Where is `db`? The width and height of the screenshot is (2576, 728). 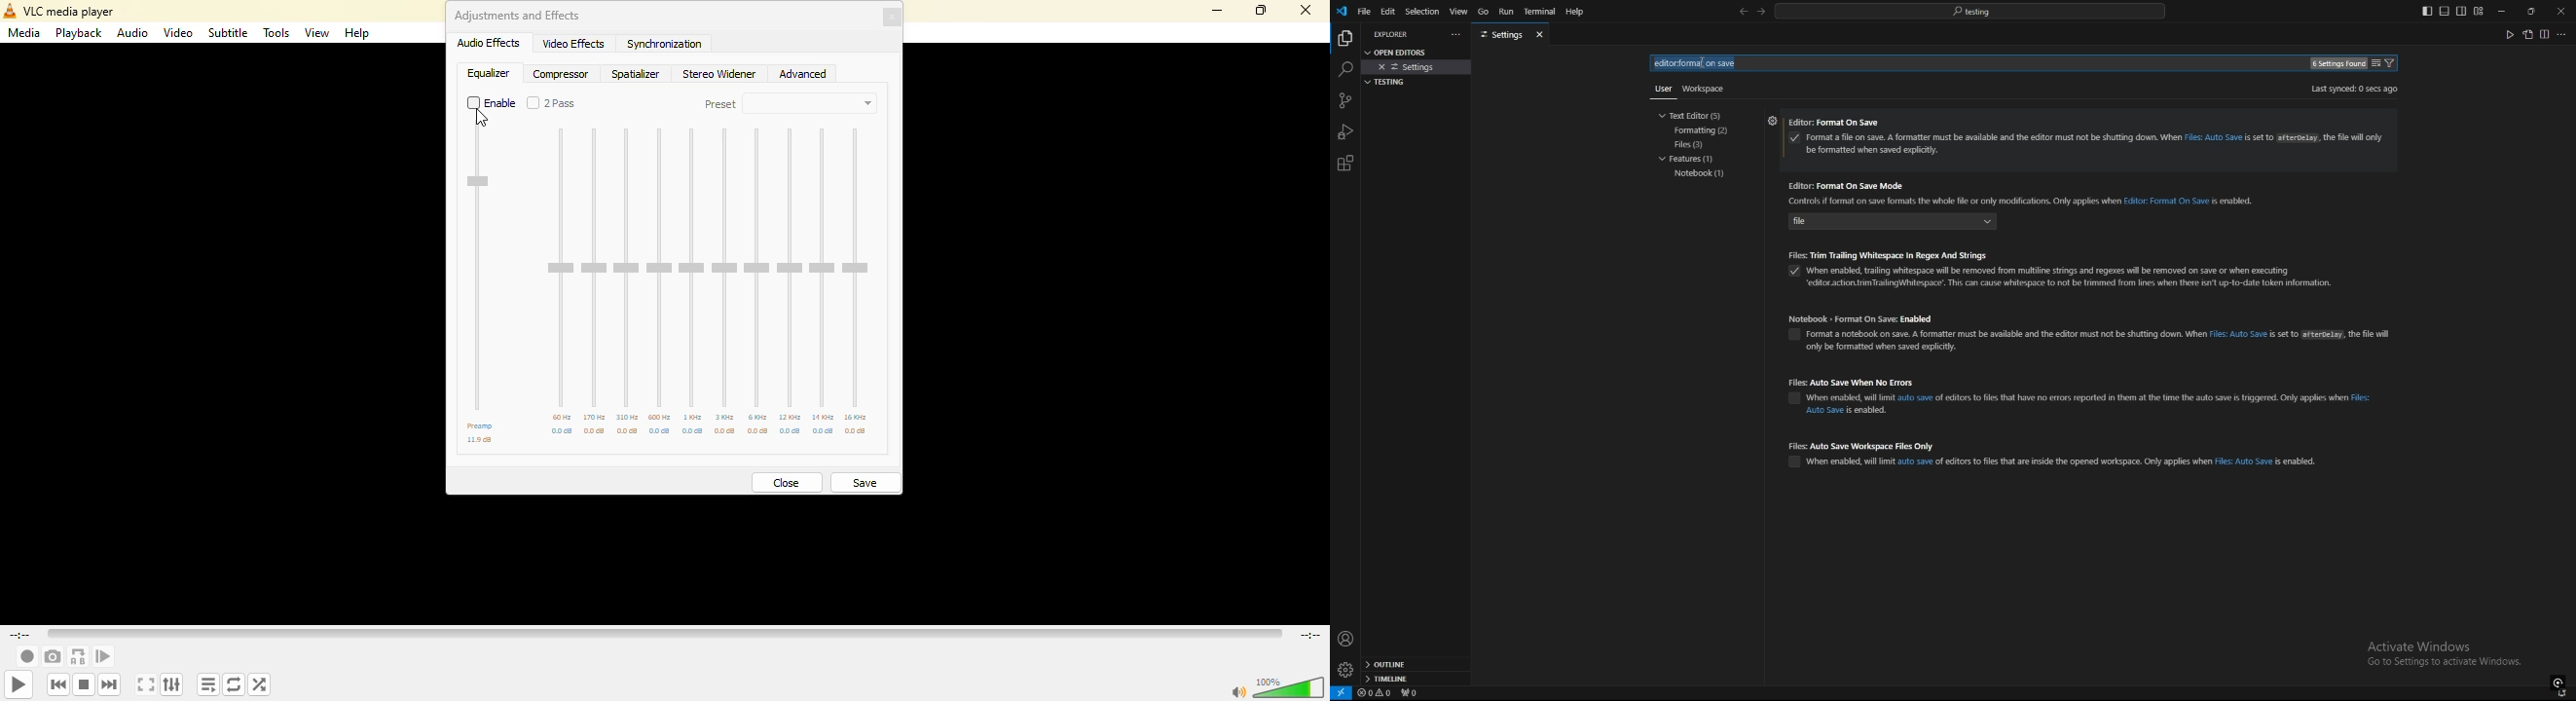 db is located at coordinates (855, 431).